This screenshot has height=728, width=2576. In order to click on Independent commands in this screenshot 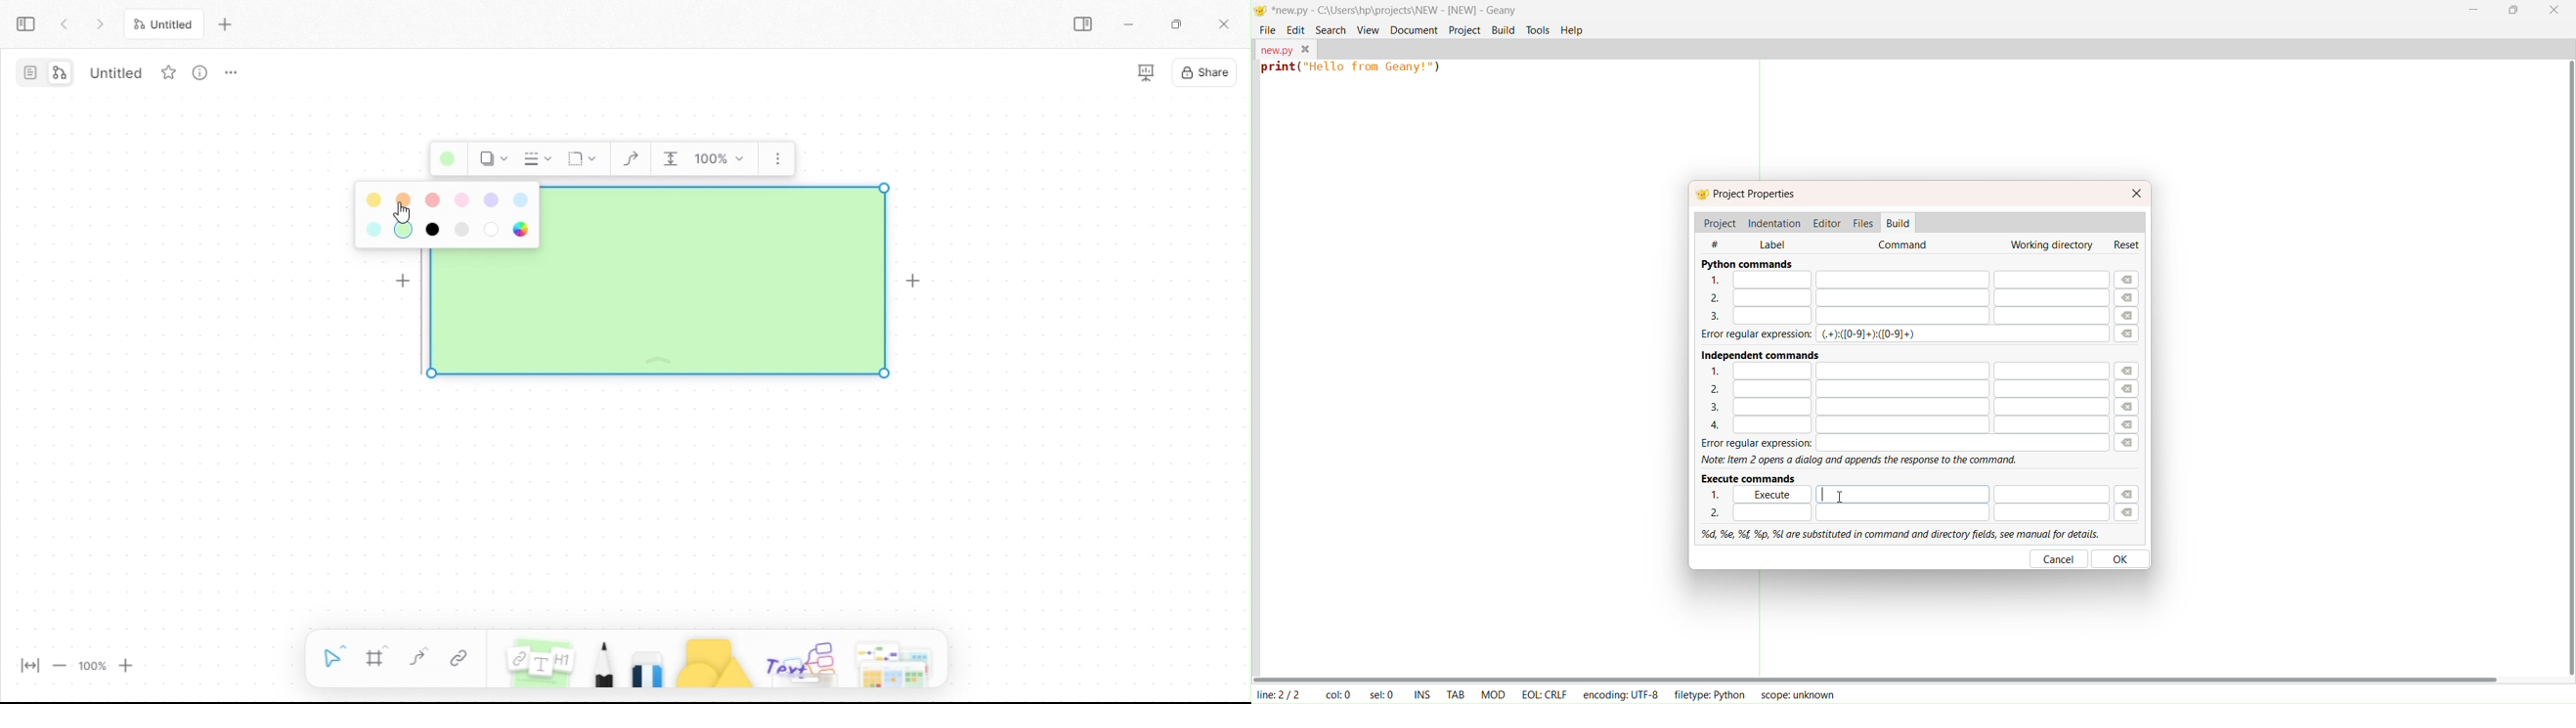, I will do `click(1754, 353)`.